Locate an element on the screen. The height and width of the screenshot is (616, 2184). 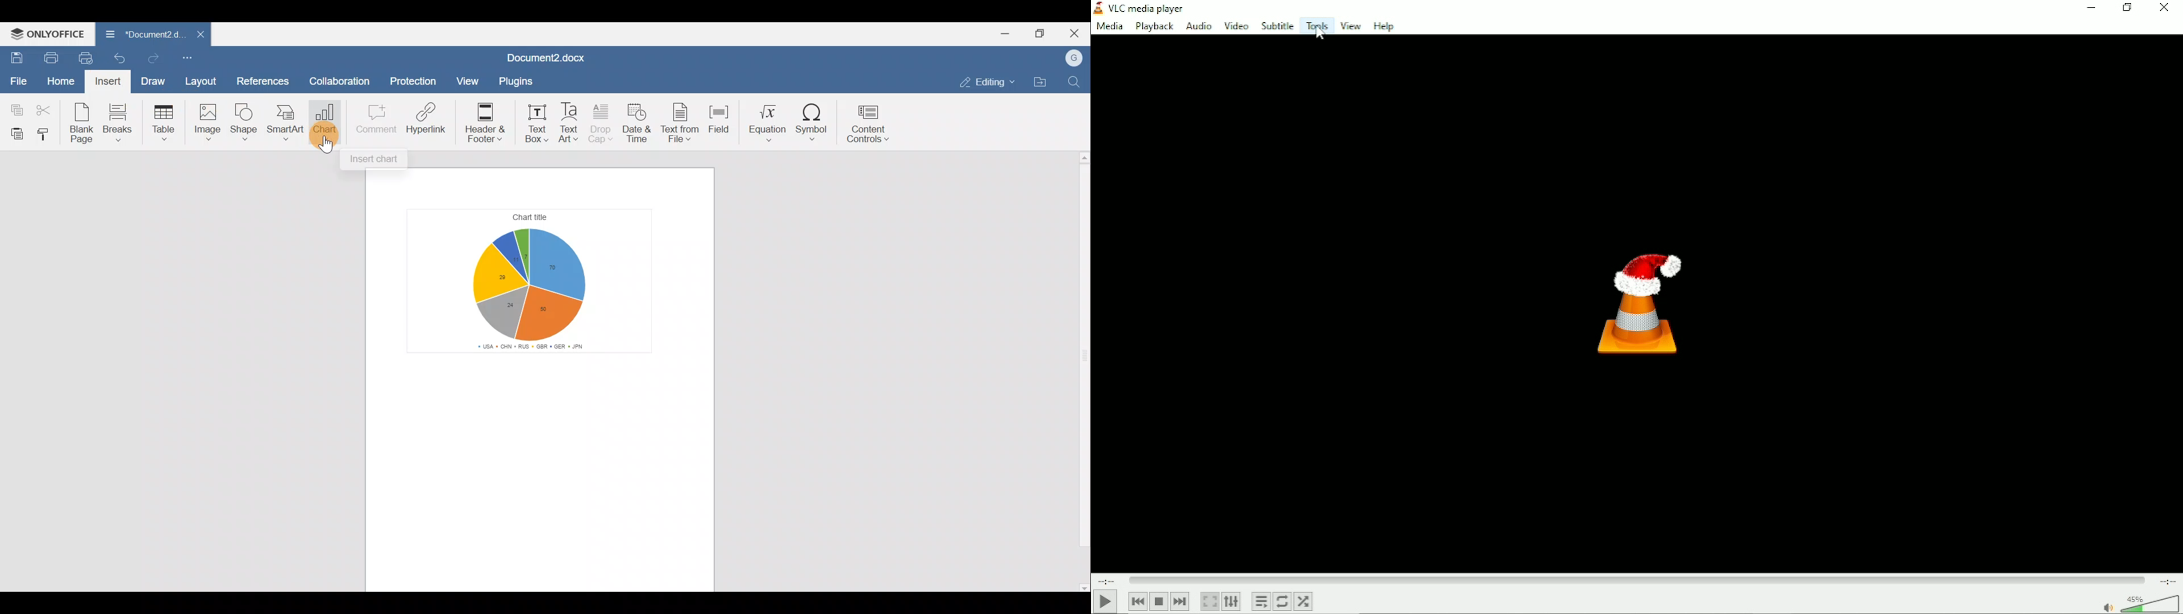
Work area is located at coordinates (544, 490).